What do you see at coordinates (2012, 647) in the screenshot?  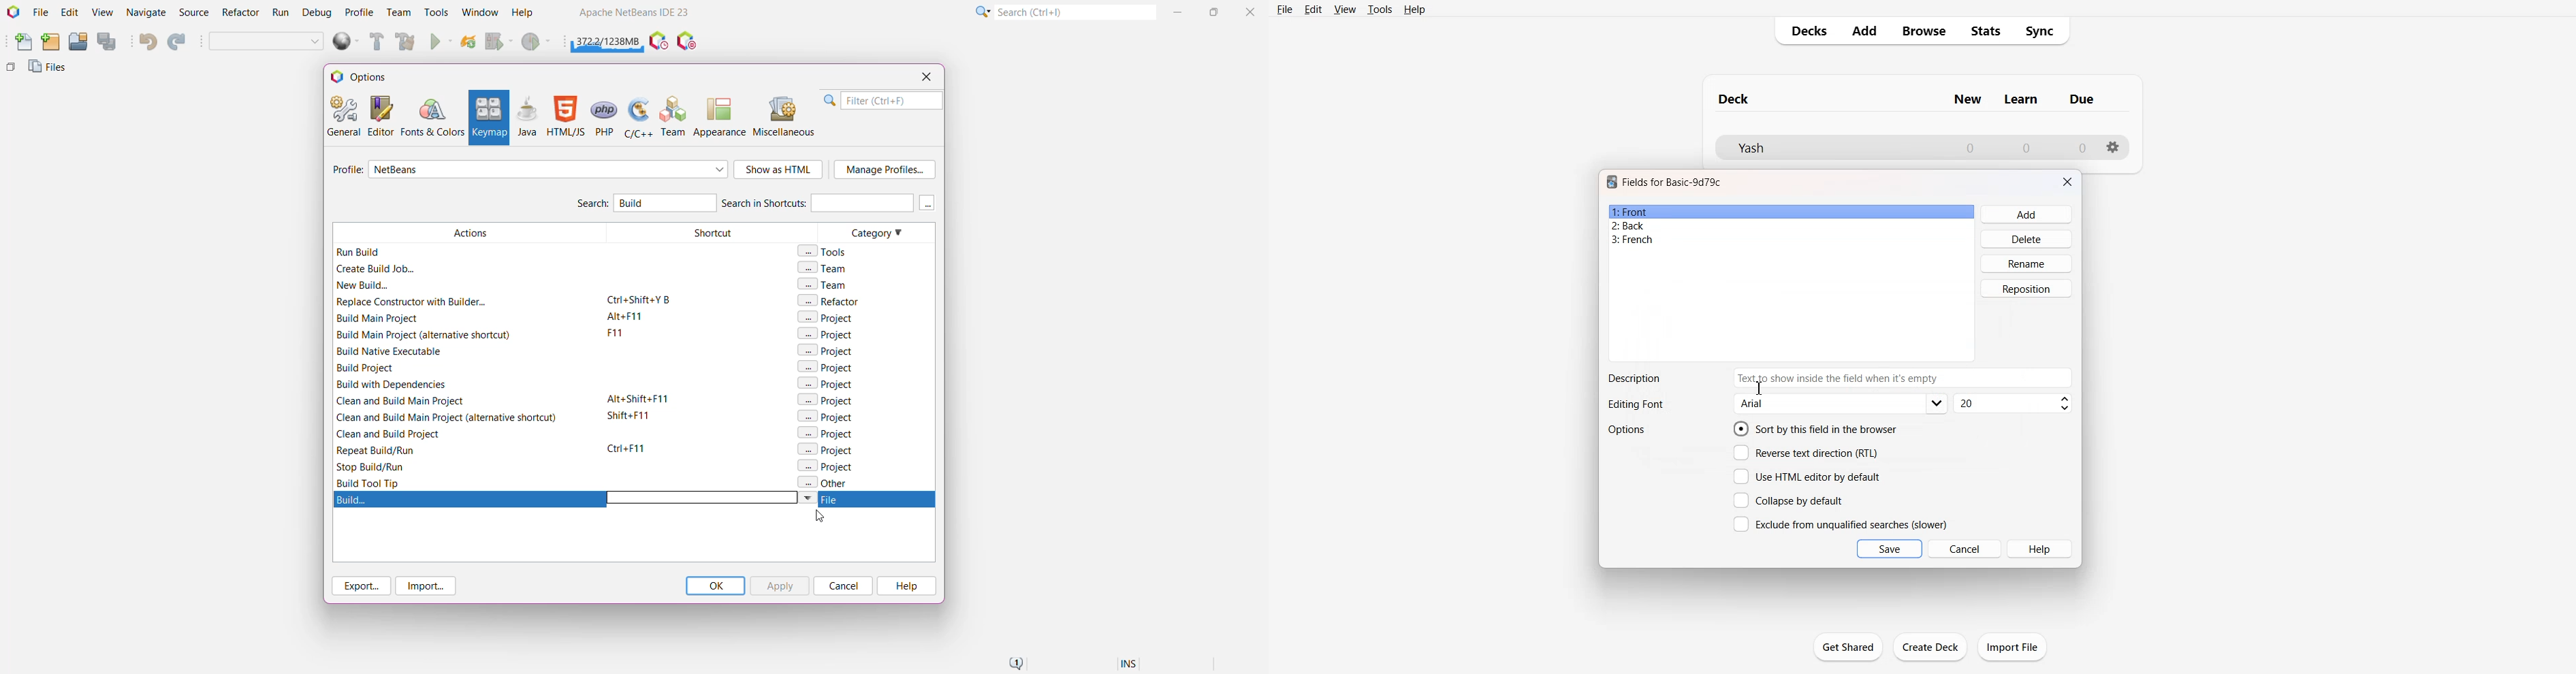 I see `Import File` at bounding box center [2012, 647].